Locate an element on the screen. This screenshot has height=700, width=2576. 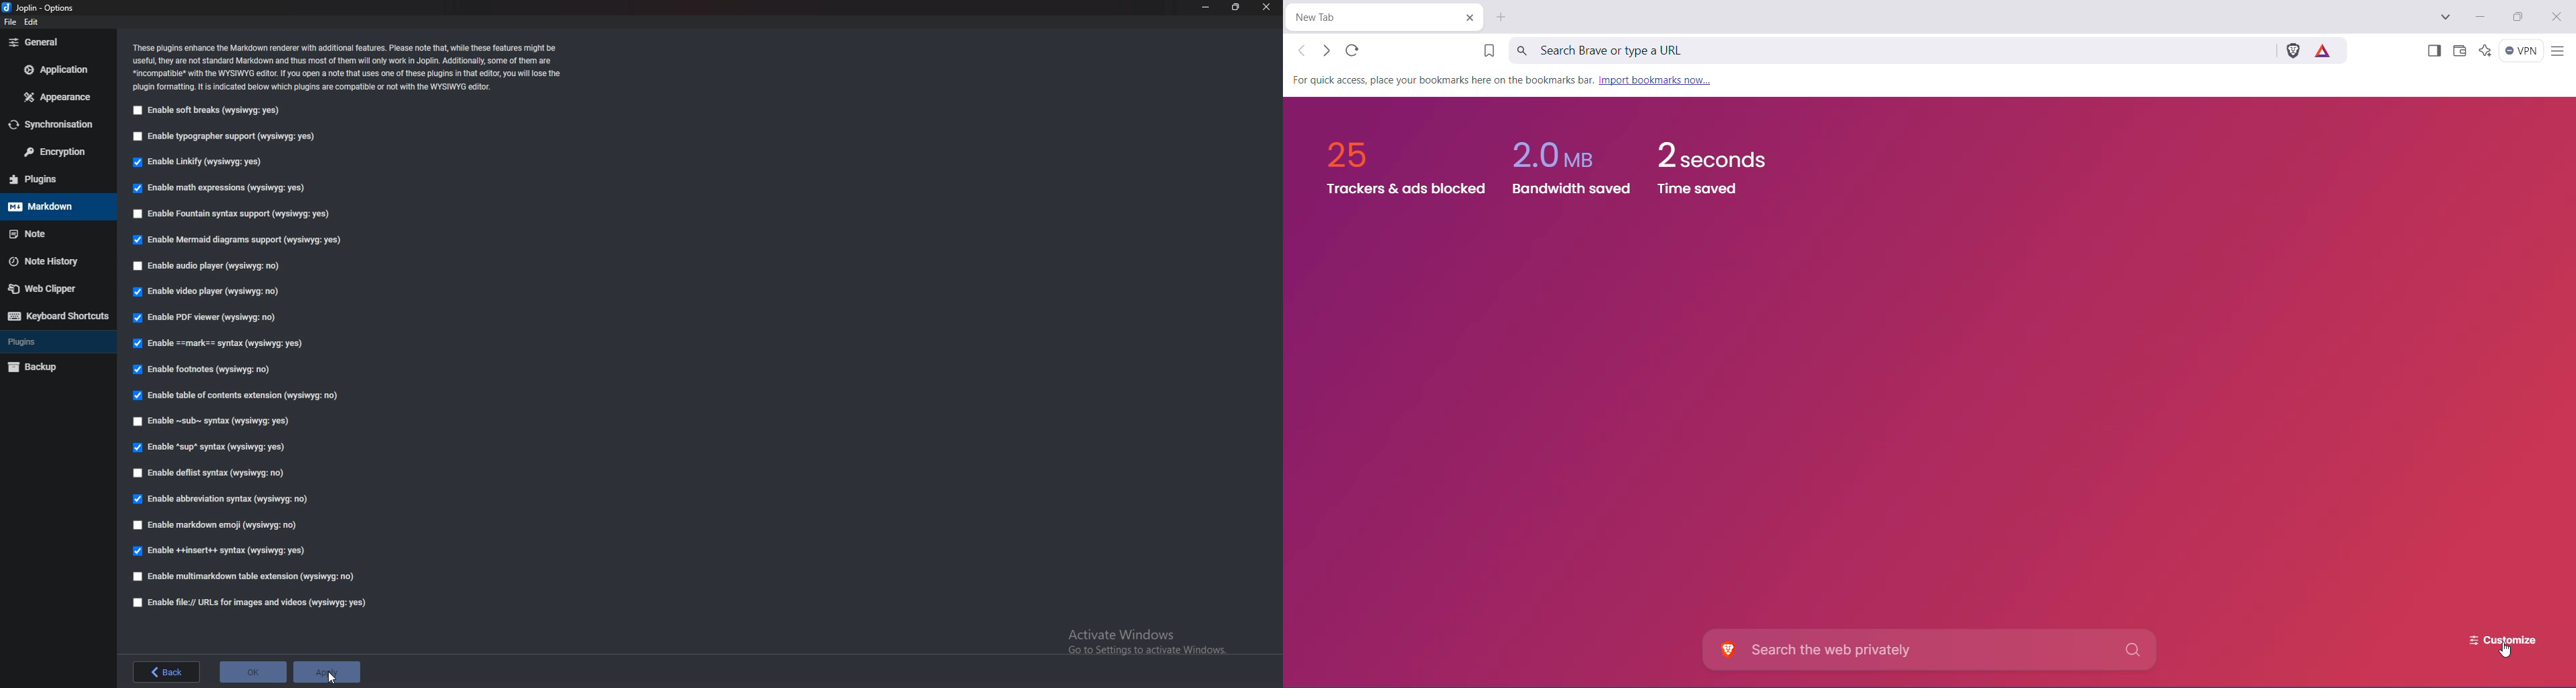
Enable audio player is located at coordinates (209, 265).